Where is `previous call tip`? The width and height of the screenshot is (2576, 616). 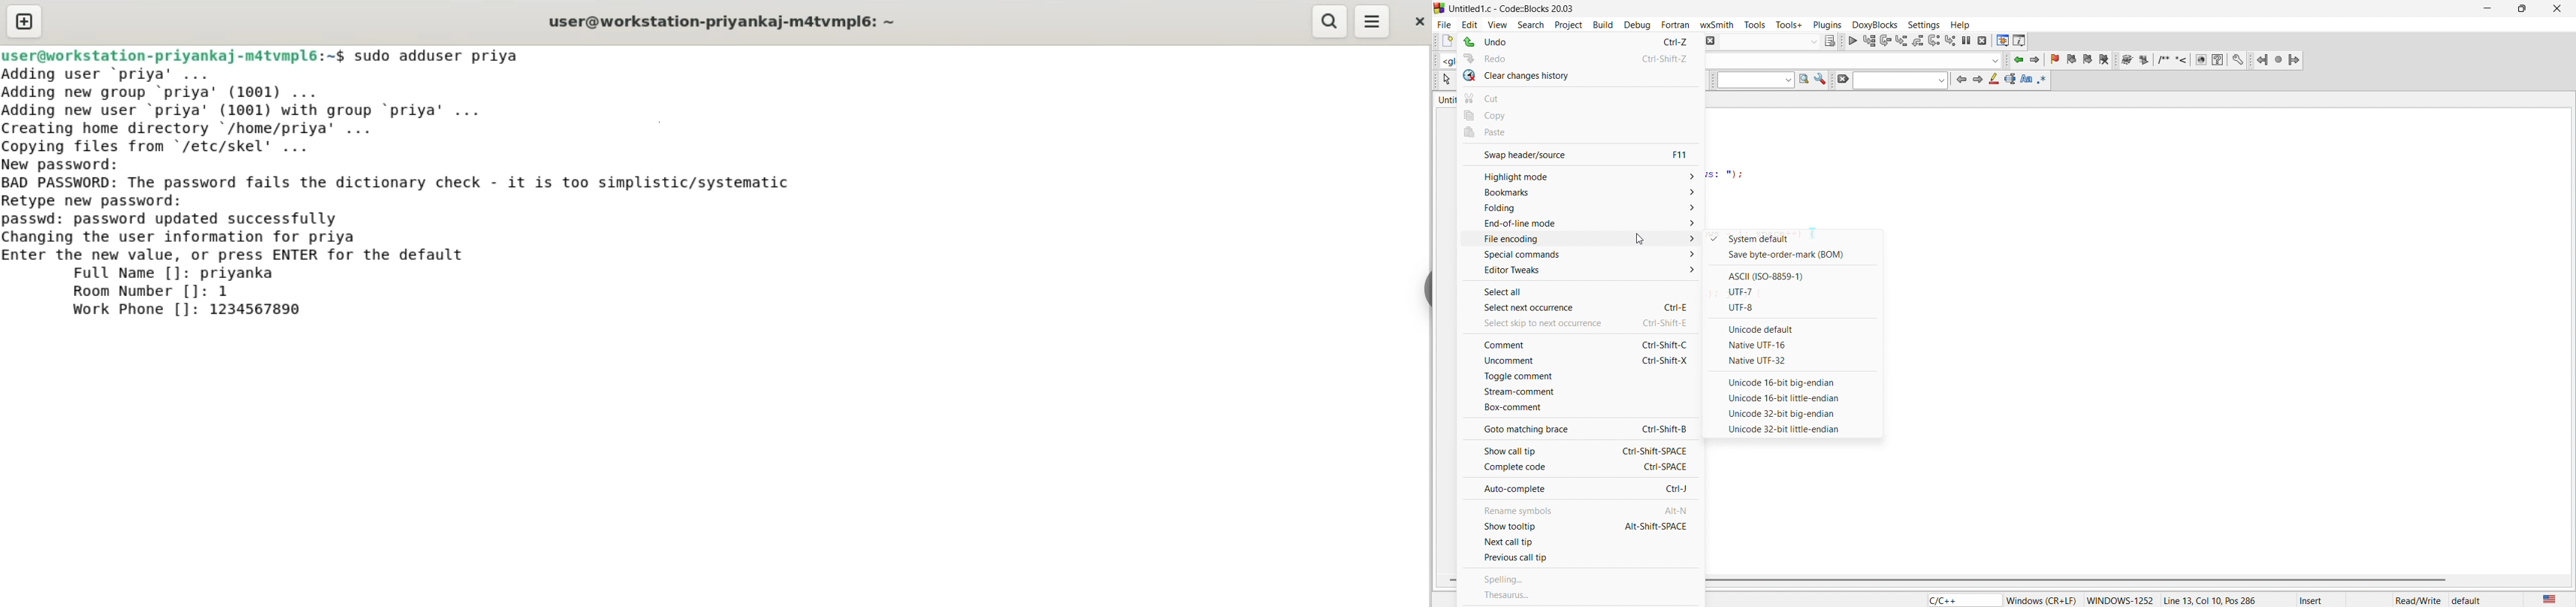
previous call tip is located at coordinates (1581, 560).